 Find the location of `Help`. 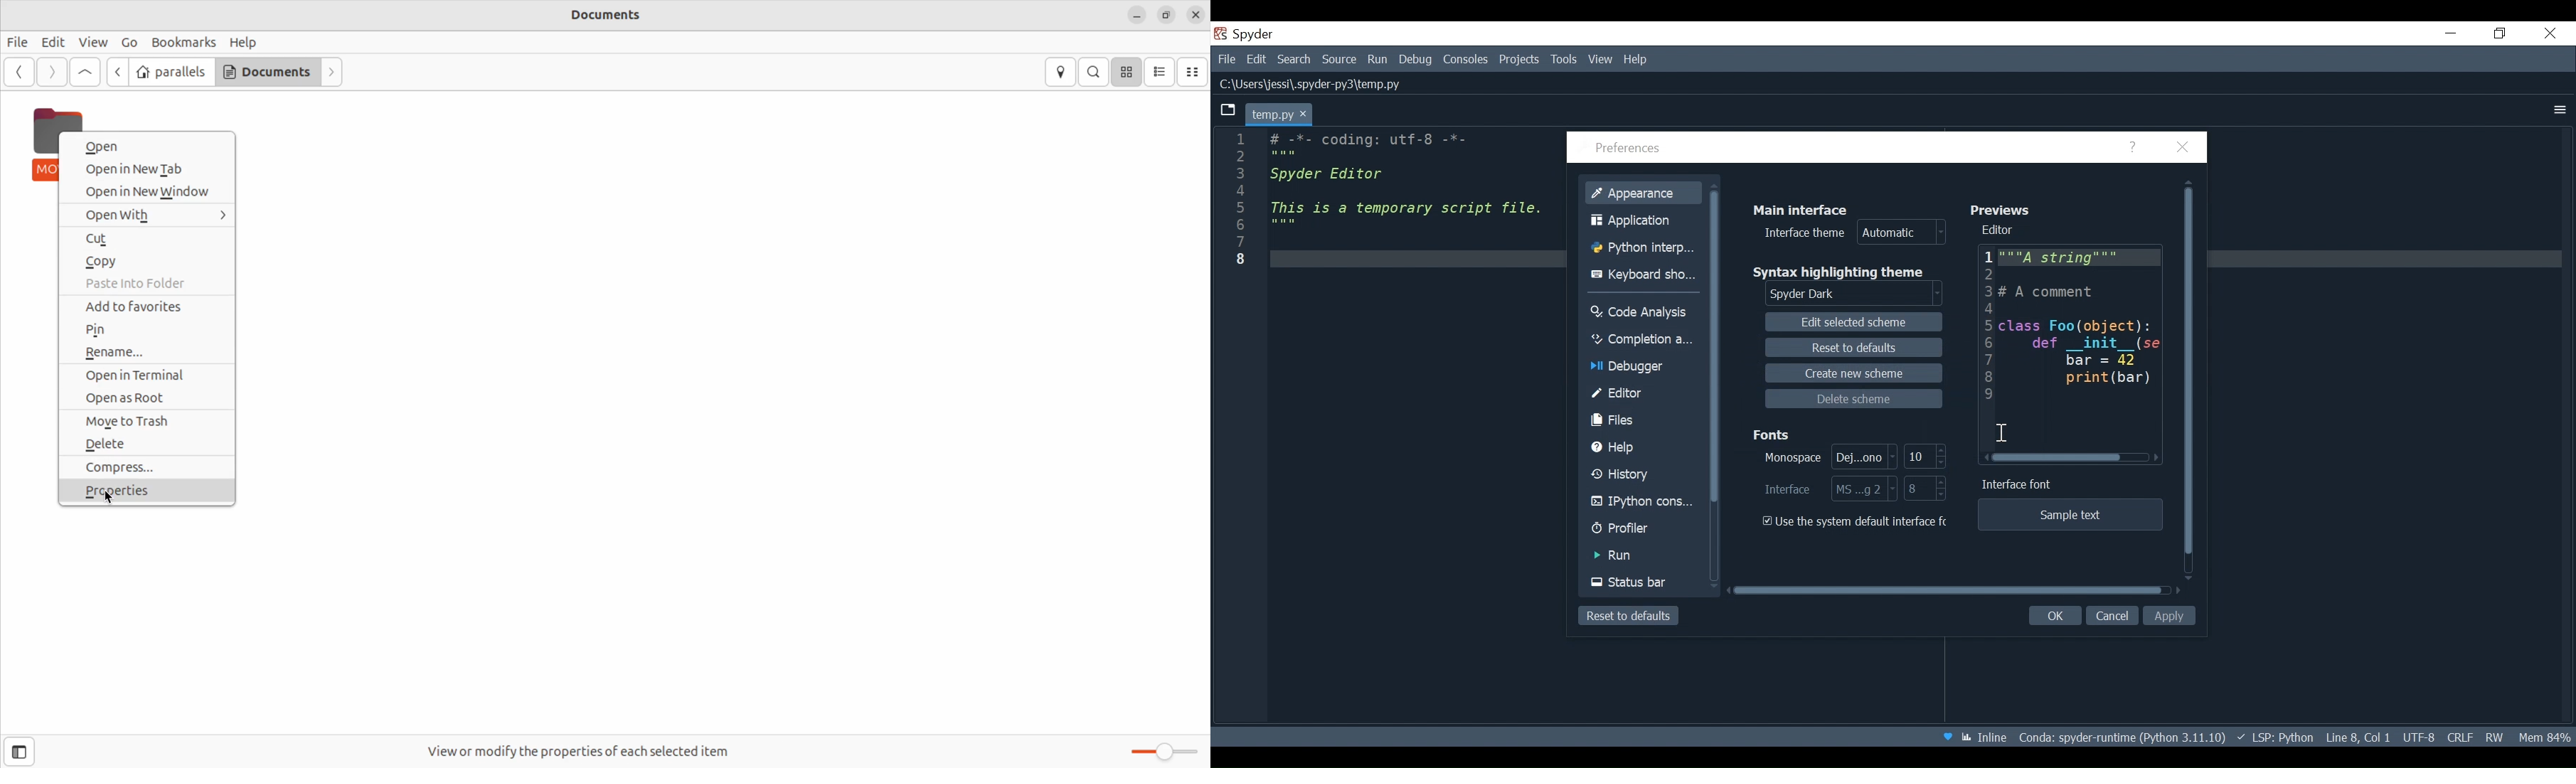

Help is located at coordinates (1636, 59).